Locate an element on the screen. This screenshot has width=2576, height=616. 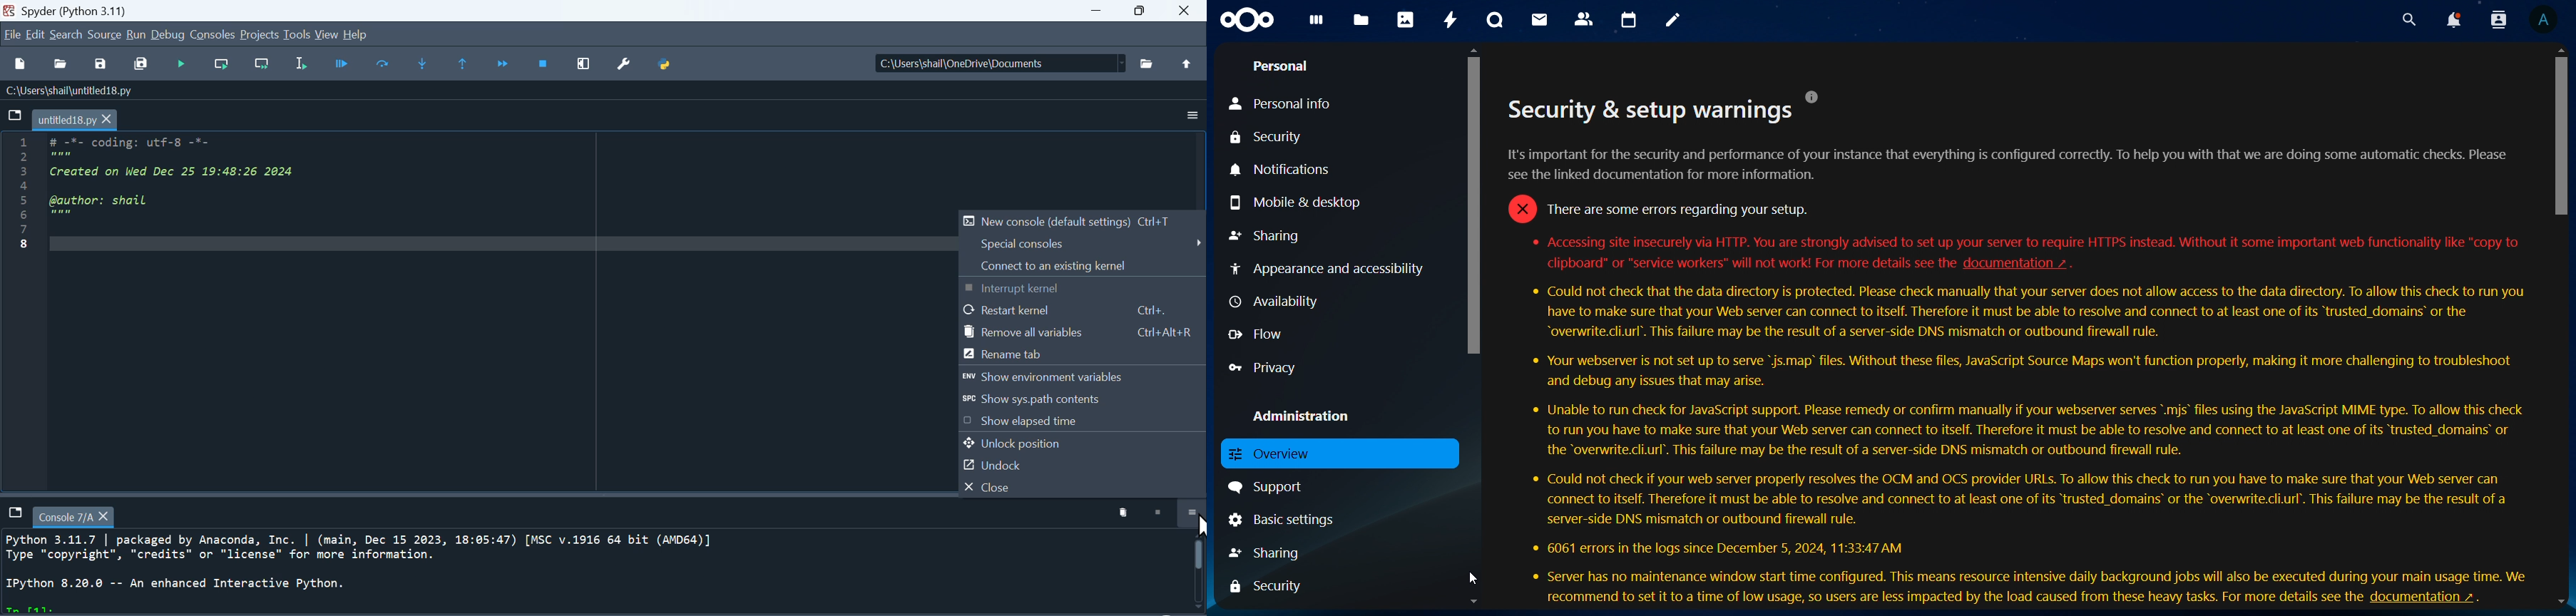
vertical scroll bar is located at coordinates (2556, 136).